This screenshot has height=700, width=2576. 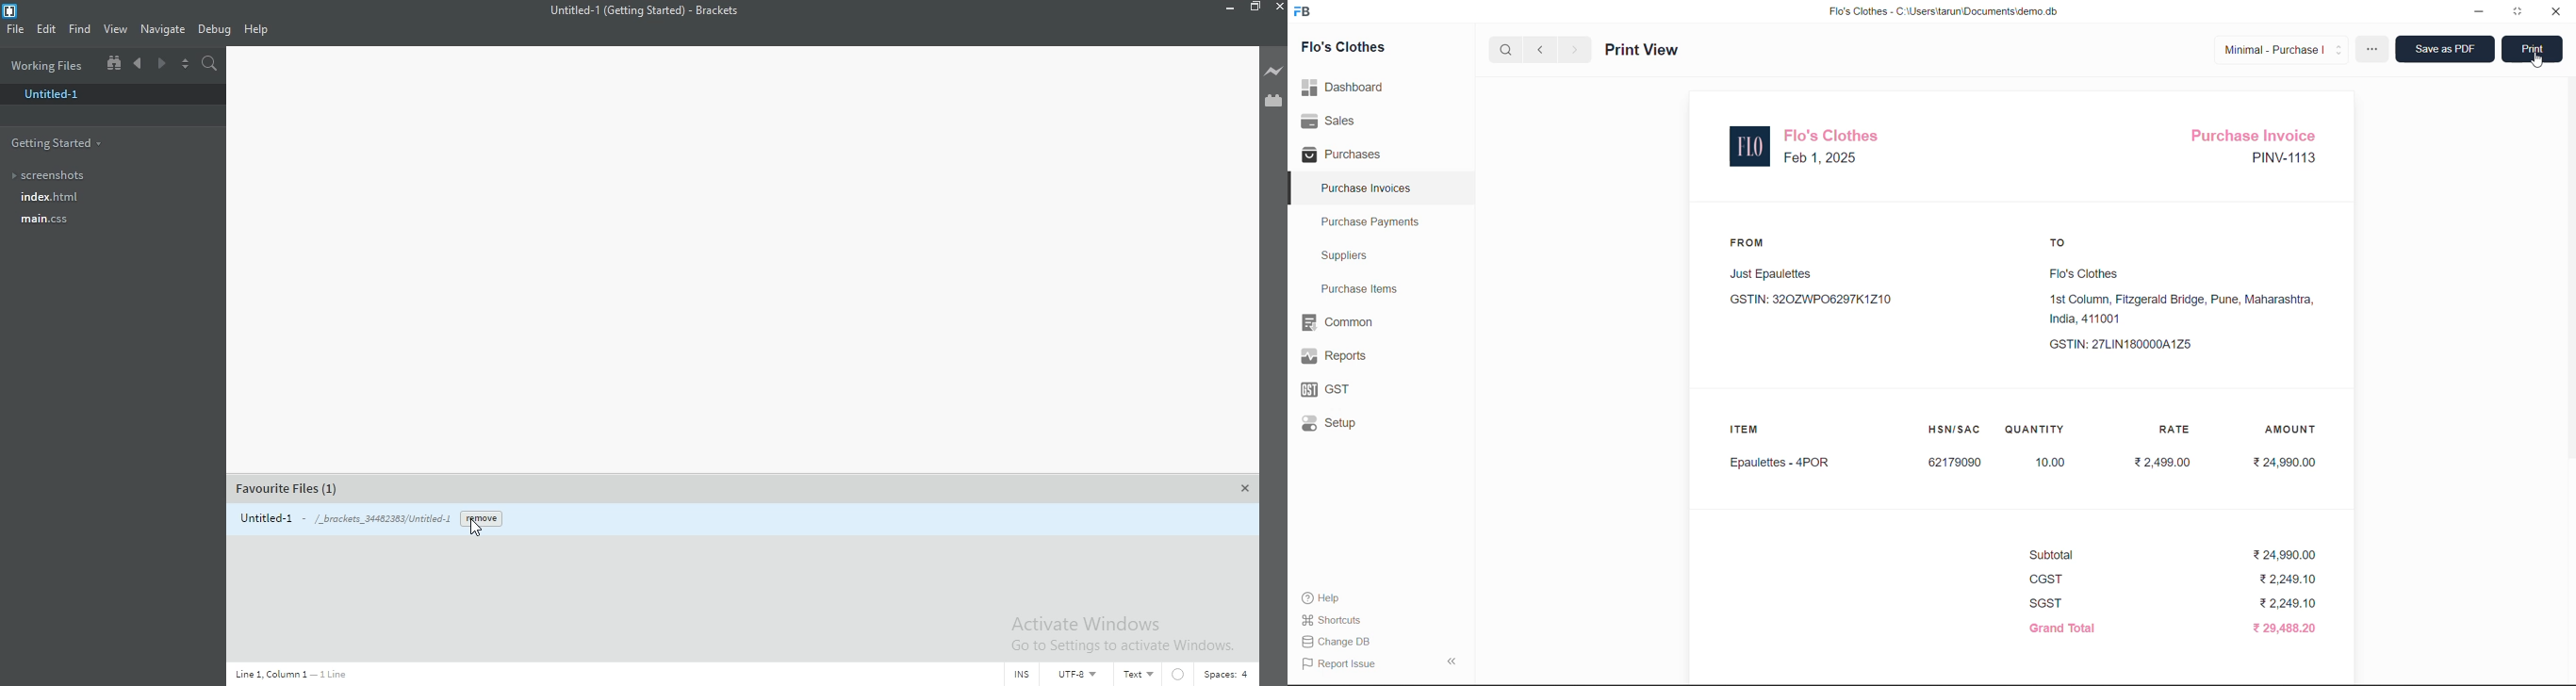 What do you see at coordinates (1367, 189) in the screenshot?
I see `Purchase Invoices` at bounding box center [1367, 189].